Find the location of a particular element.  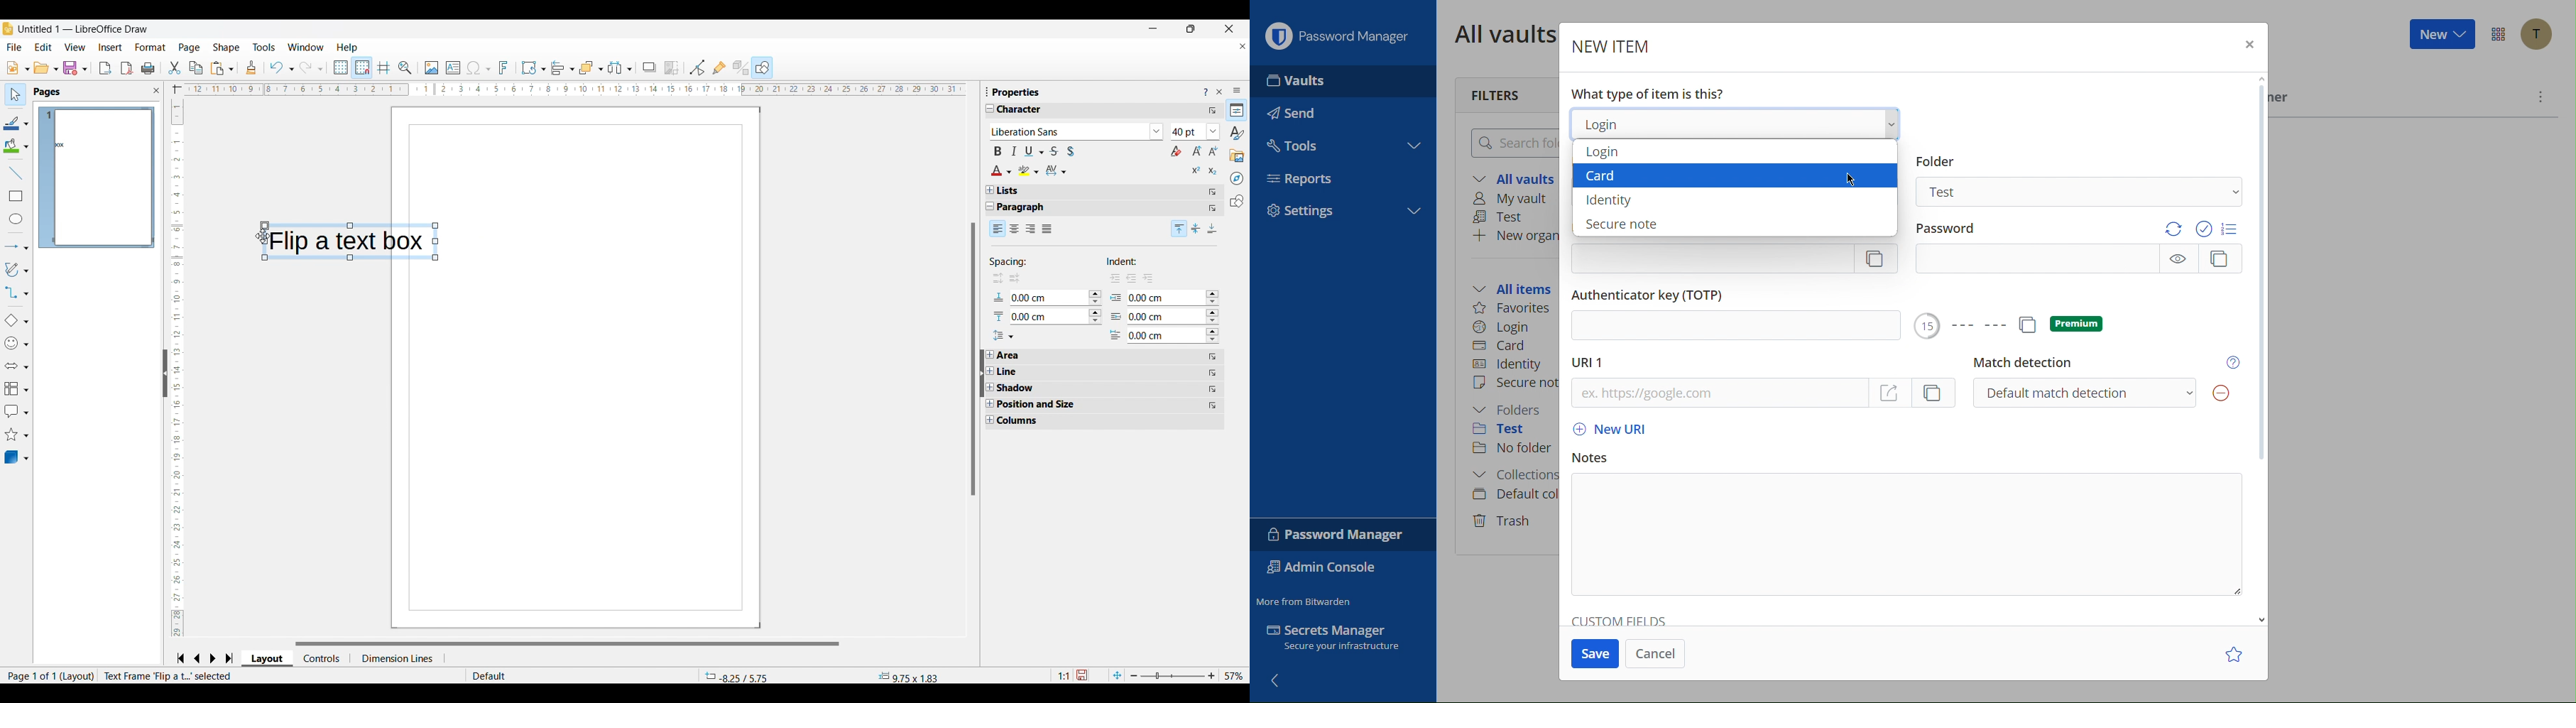

Callout shape options is located at coordinates (16, 411).